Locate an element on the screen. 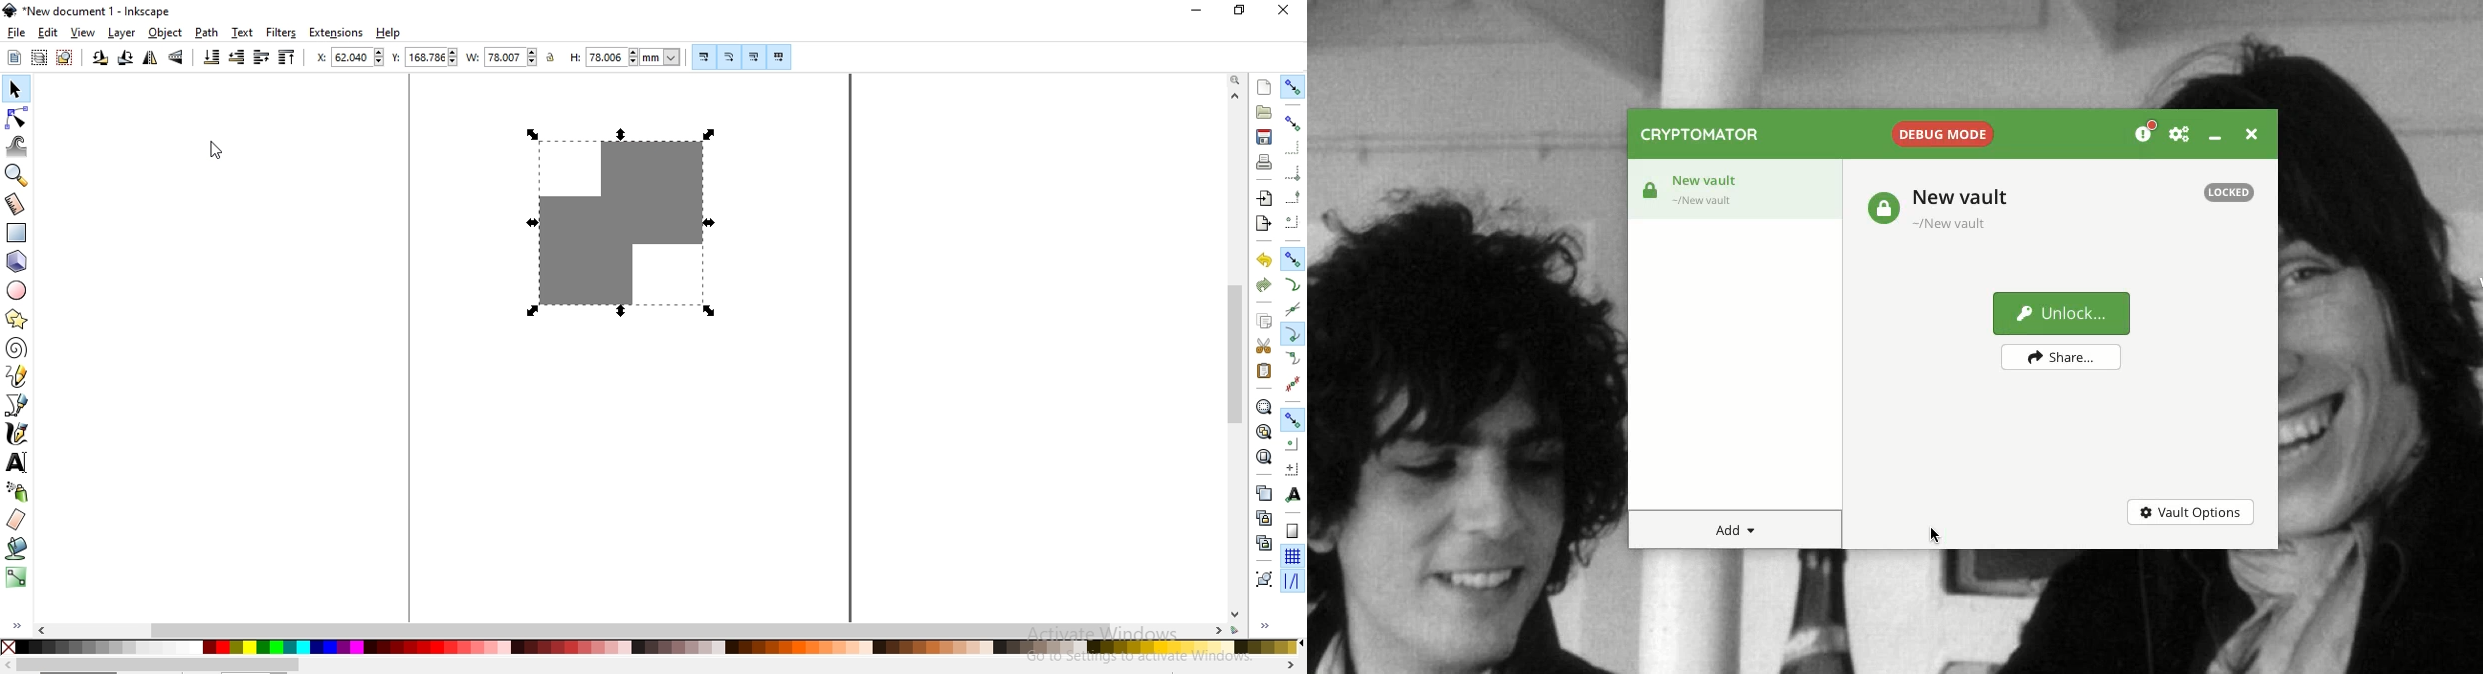 This screenshot has height=700, width=2492. snap an items rotation is located at coordinates (1294, 469).